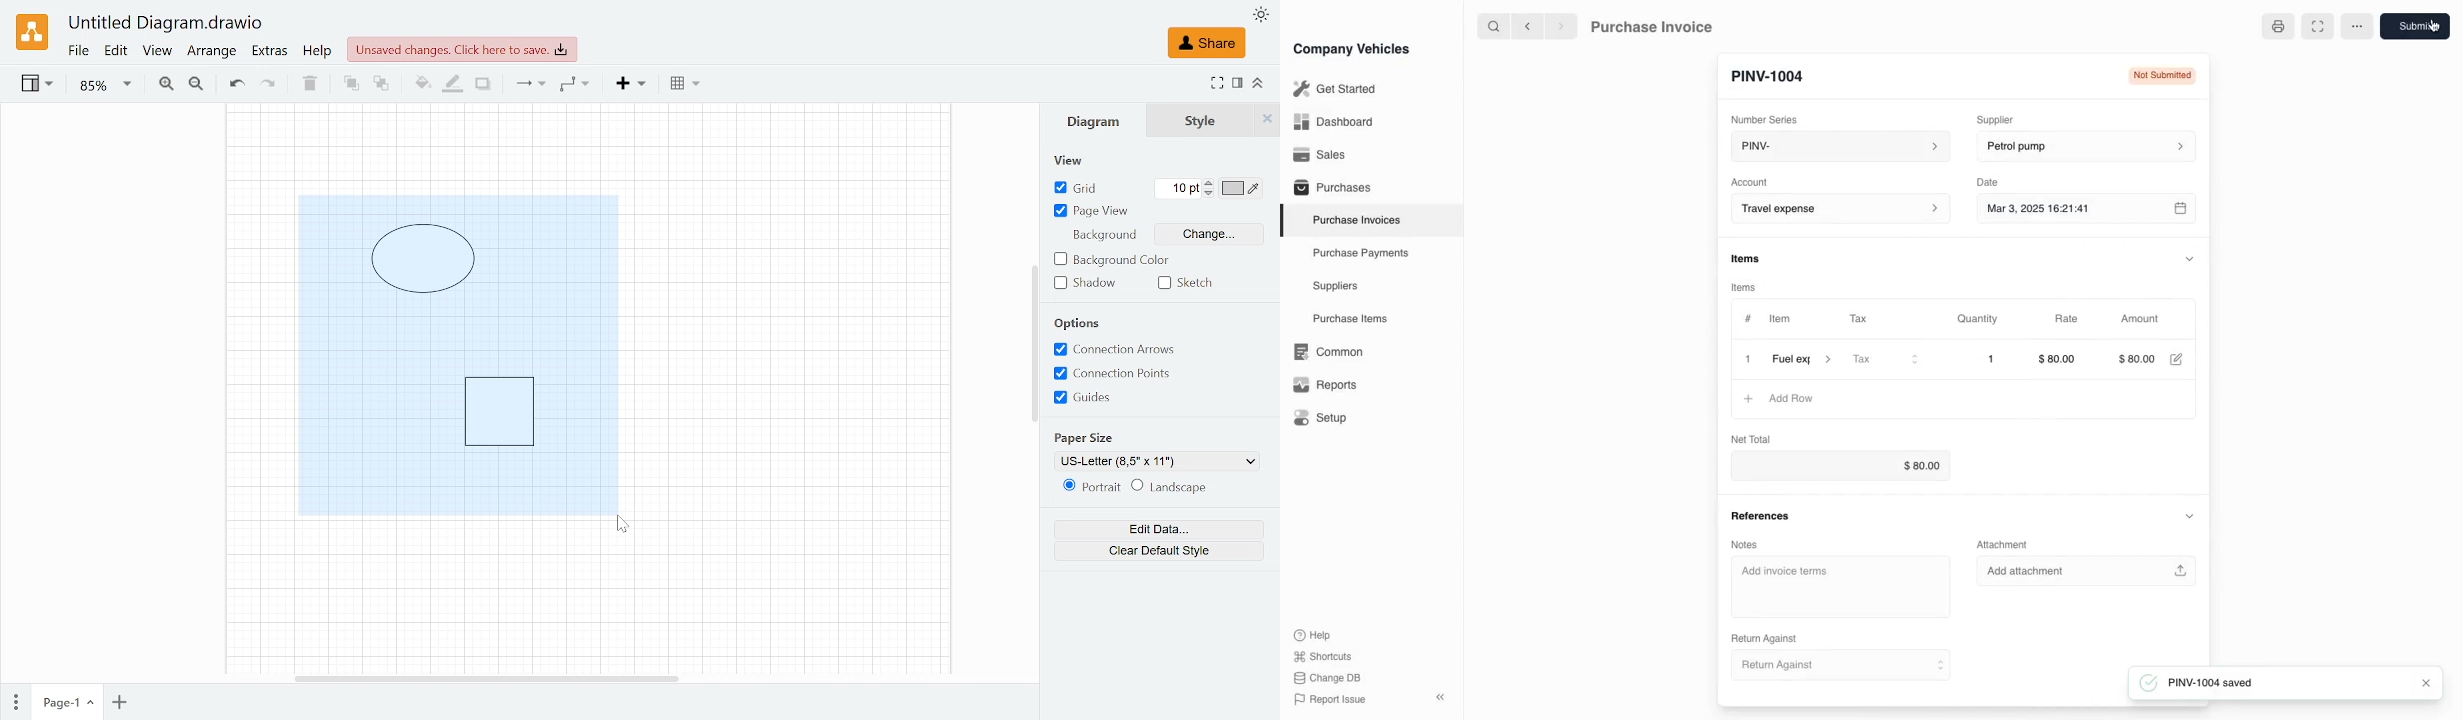  What do you see at coordinates (1841, 588) in the screenshot?
I see `Add invoice terms` at bounding box center [1841, 588].